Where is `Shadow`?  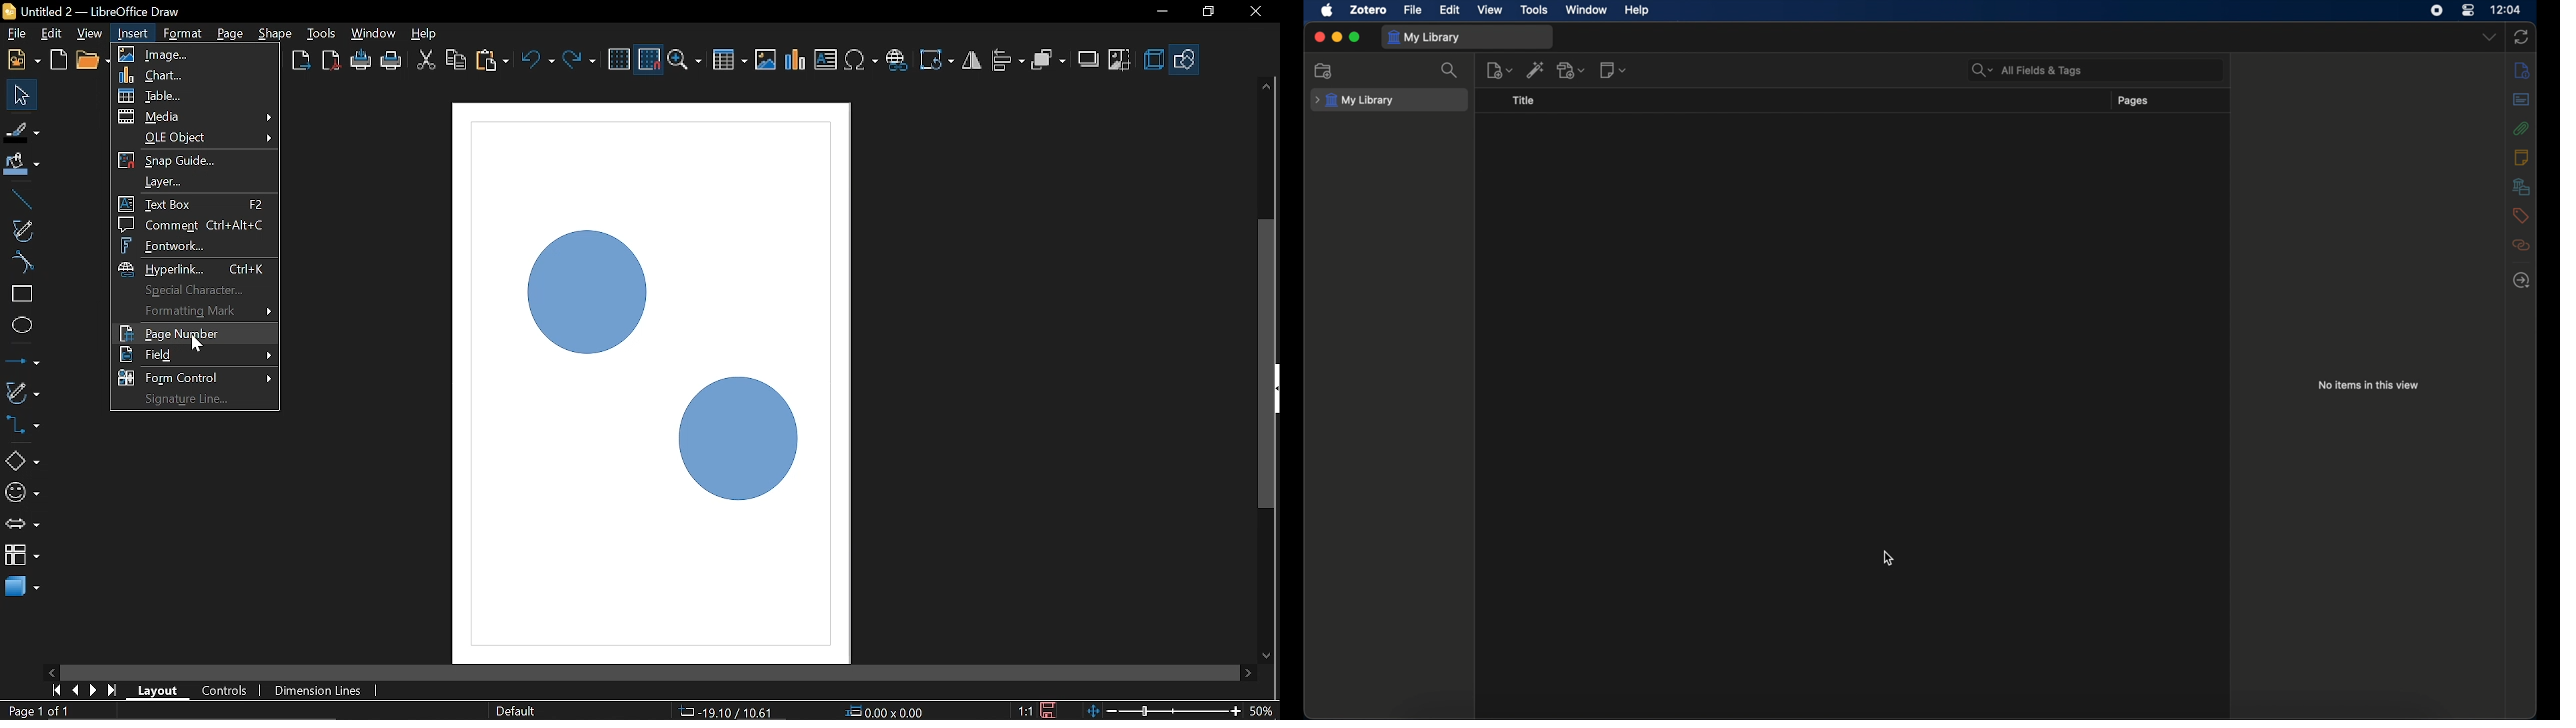 Shadow is located at coordinates (1089, 62).